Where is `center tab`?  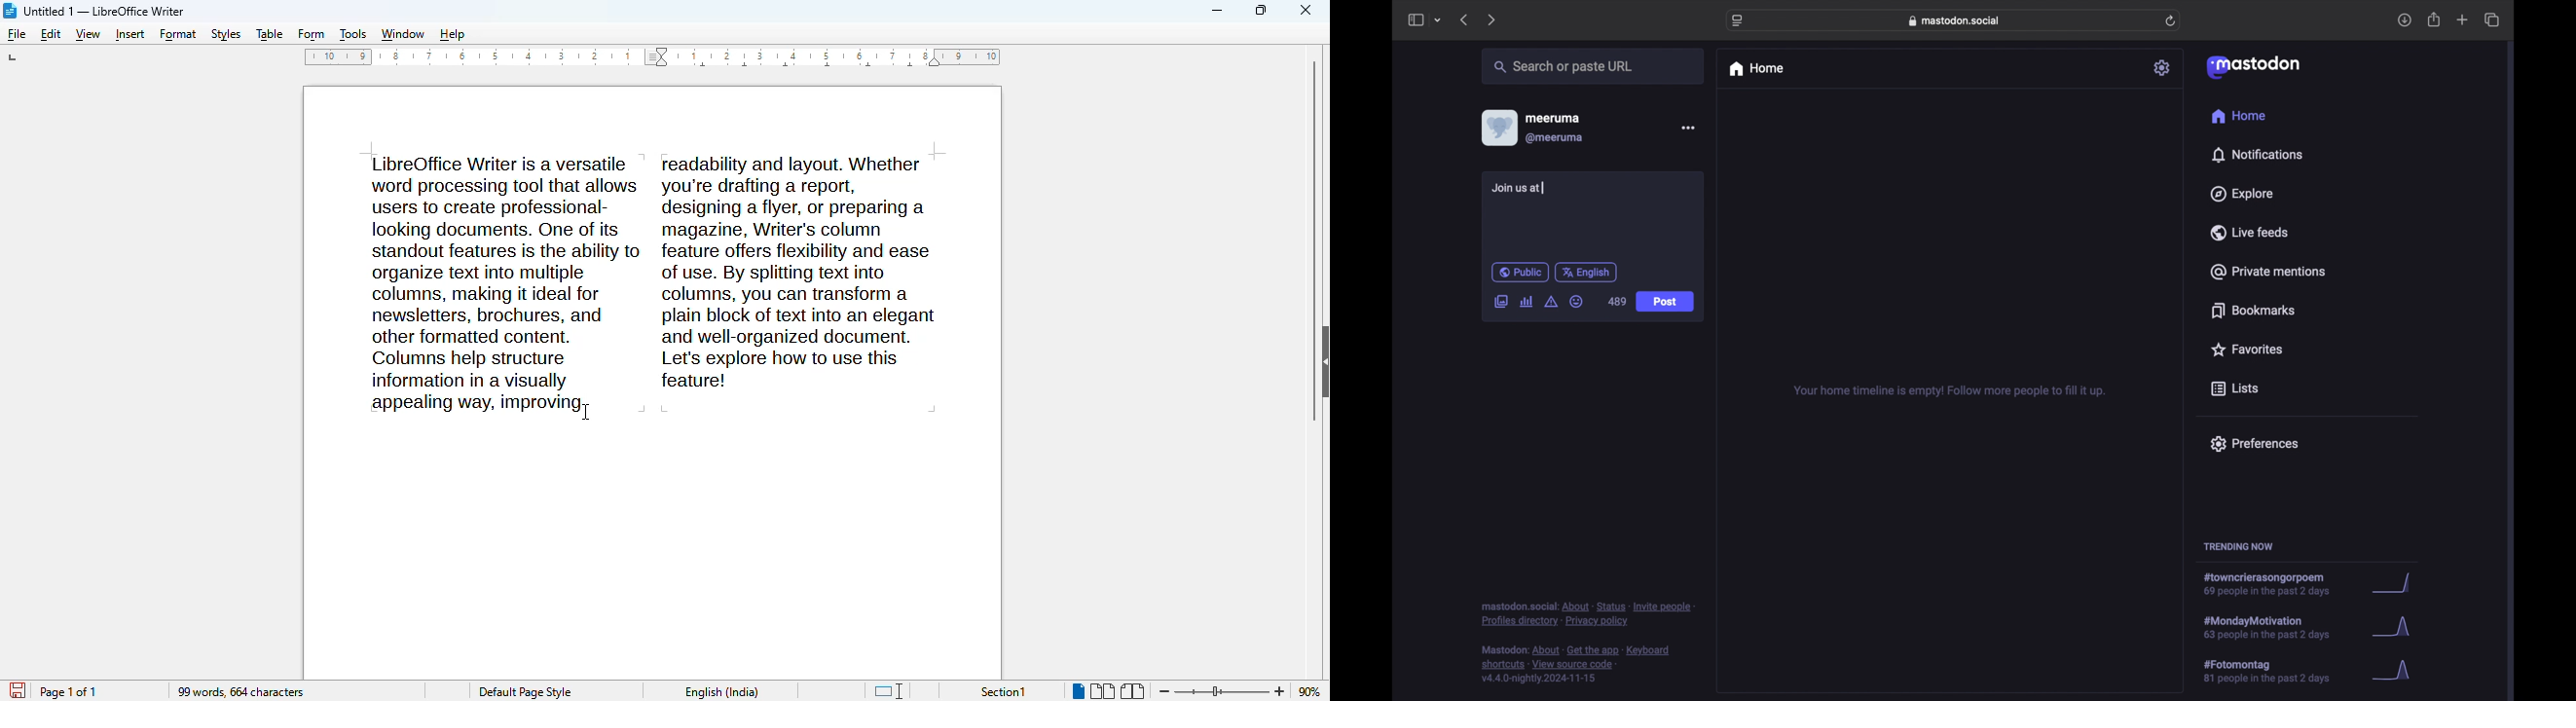 center tab is located at coordinates (826, 65).